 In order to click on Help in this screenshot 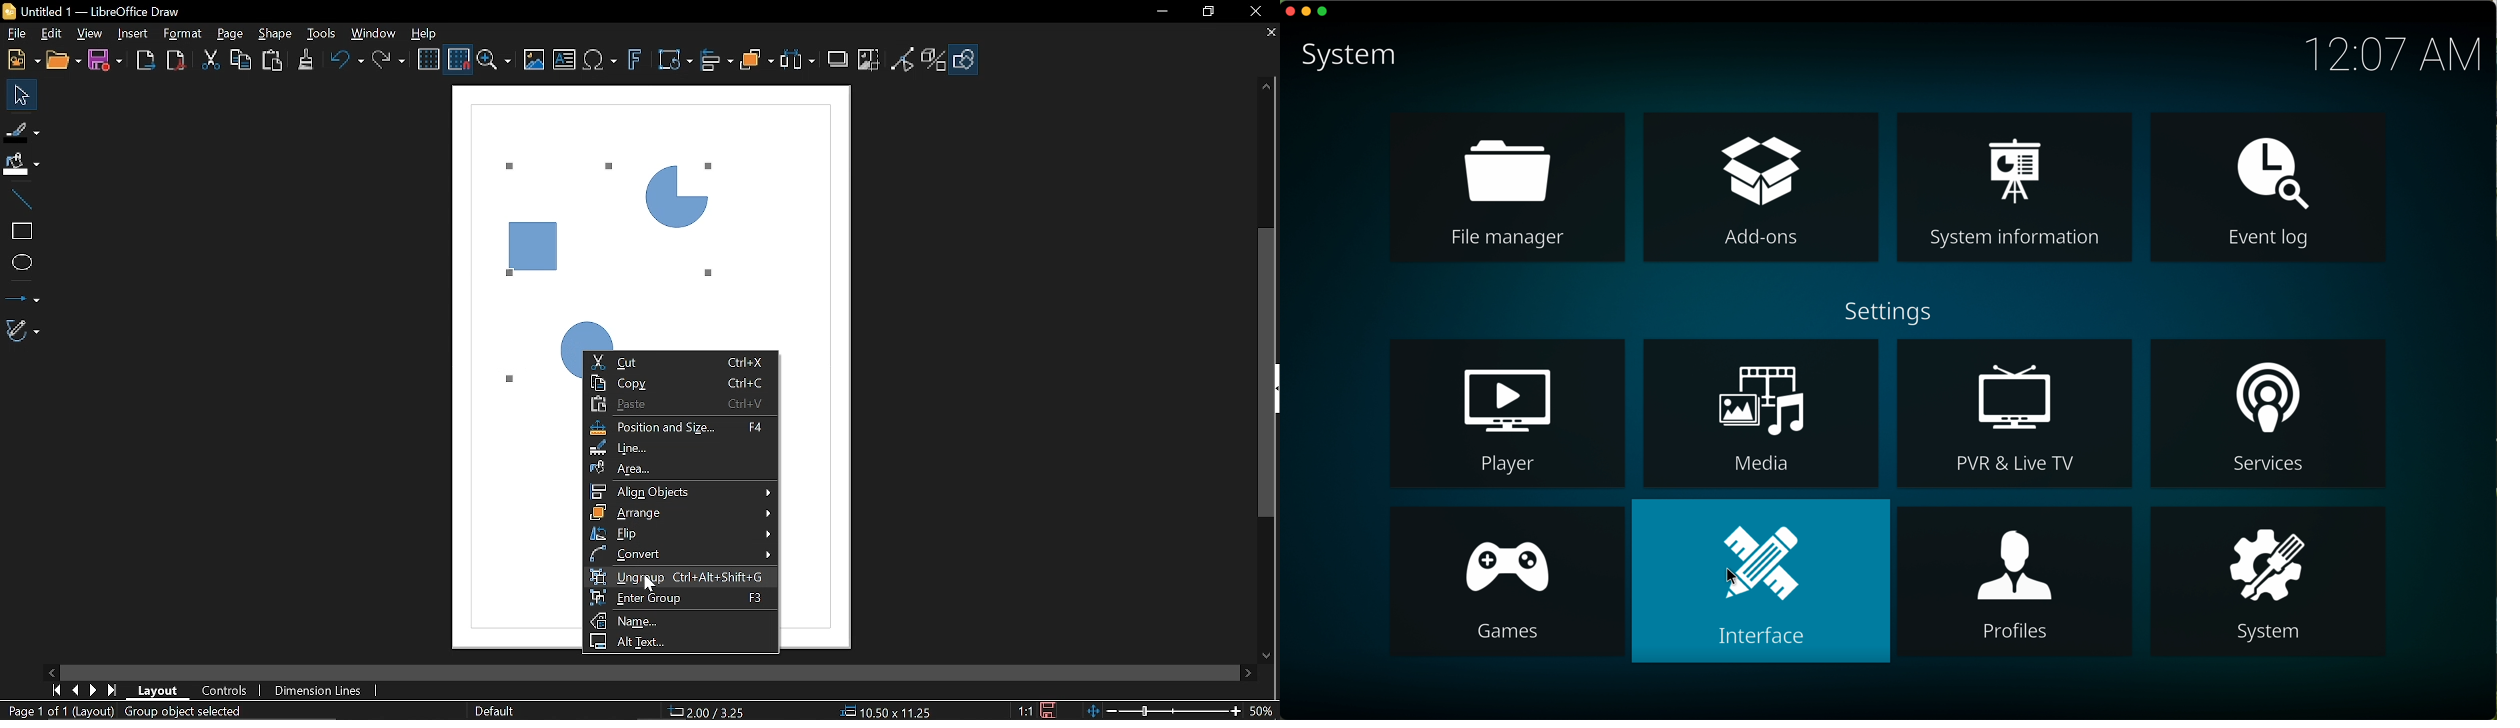, I will do `click(426, 34)`.